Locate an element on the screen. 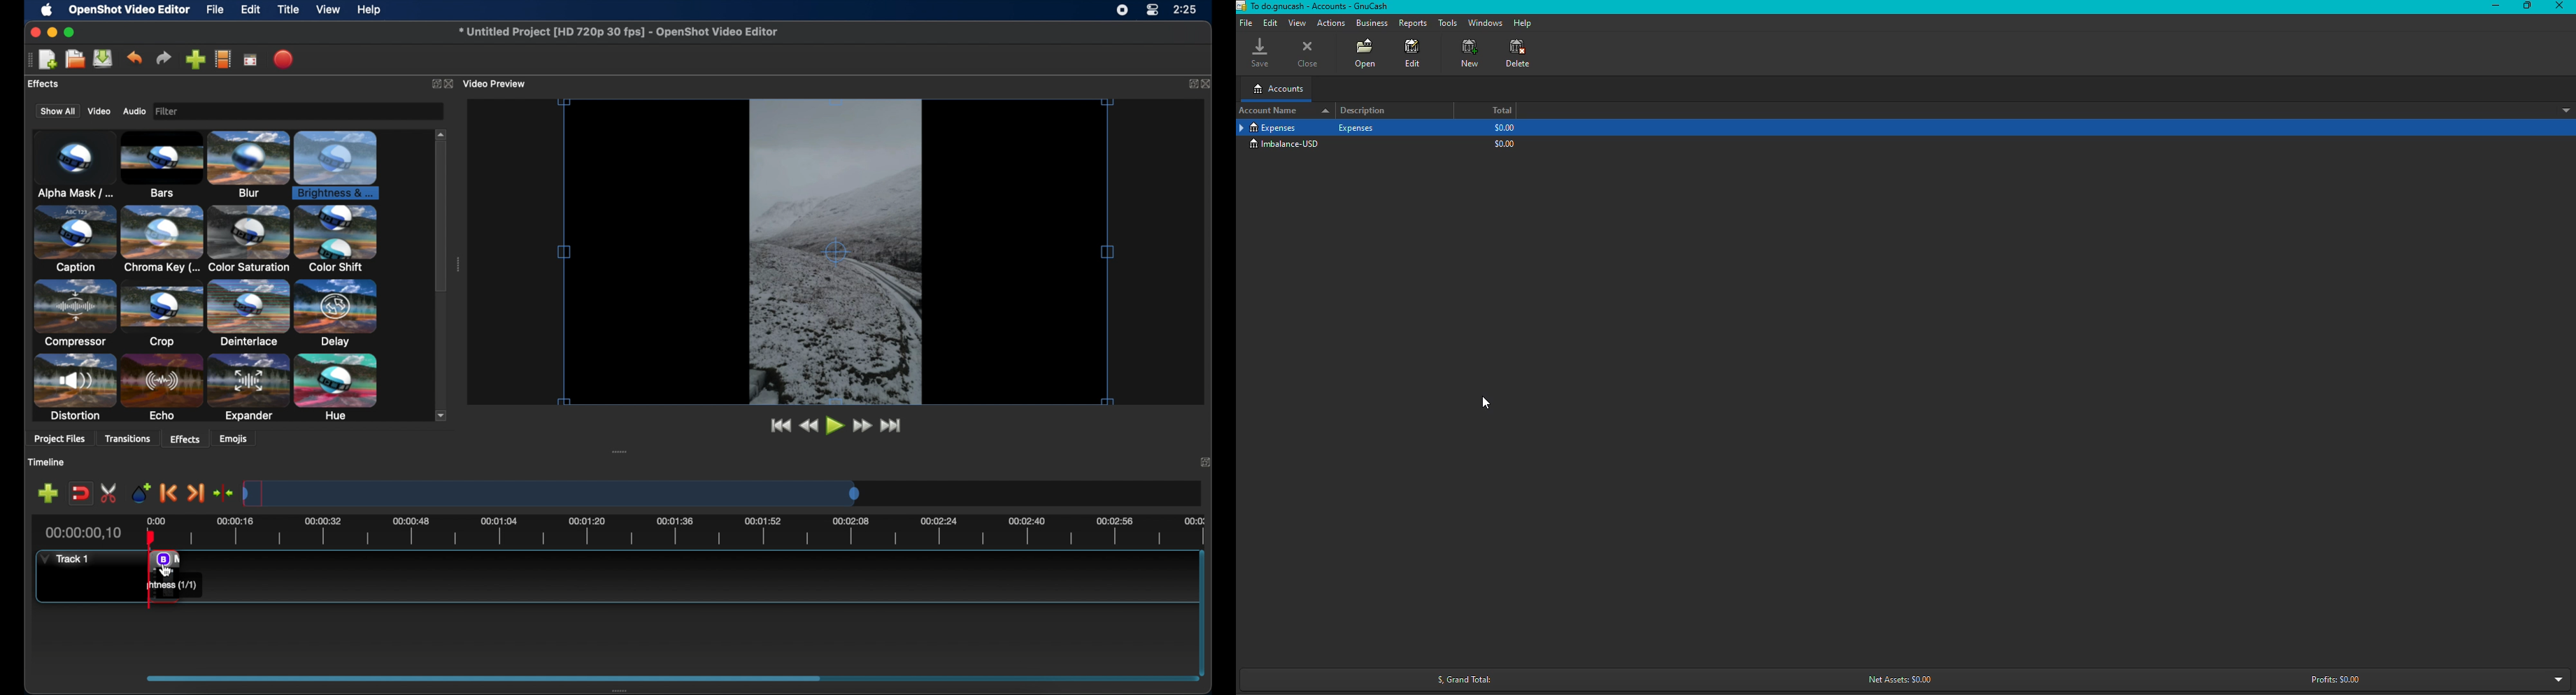 The image size is (2576, 700). Net Assets is located at coordinates (1901, 677).